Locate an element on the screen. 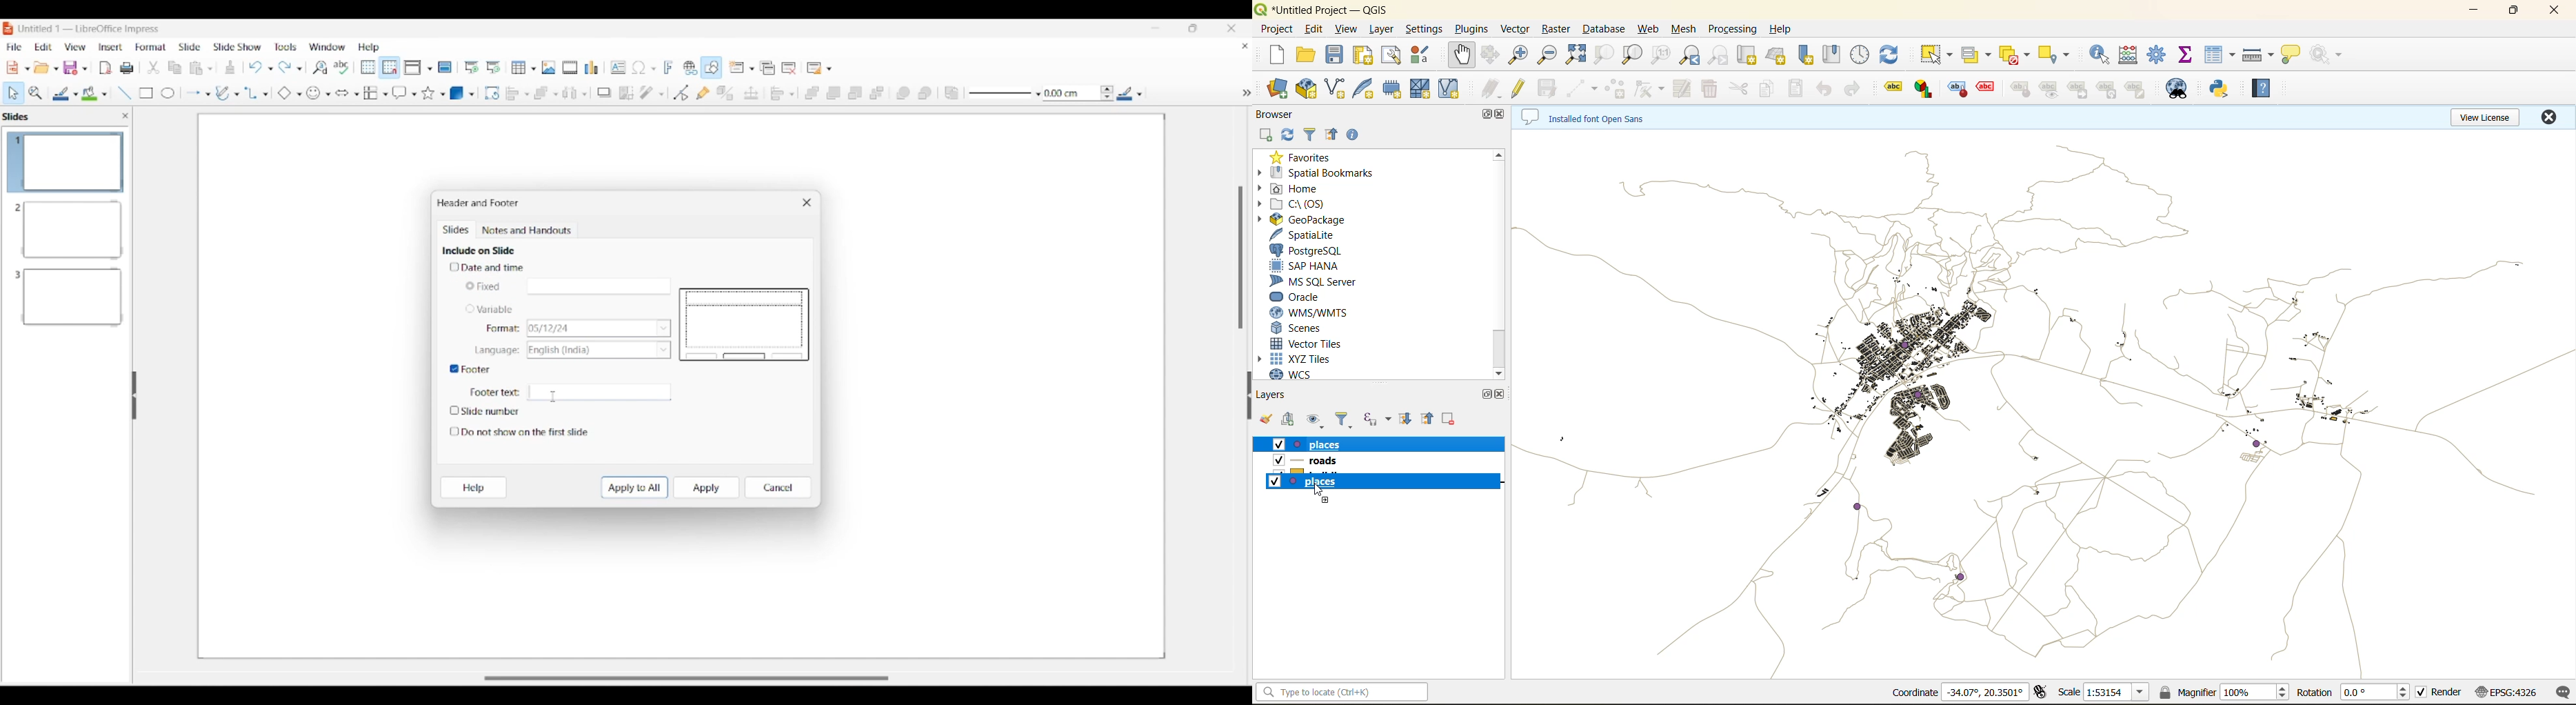 Image resolution: width=2576 pixels, height=728 pixels. Insert chart is located at coordinates (591, 67).